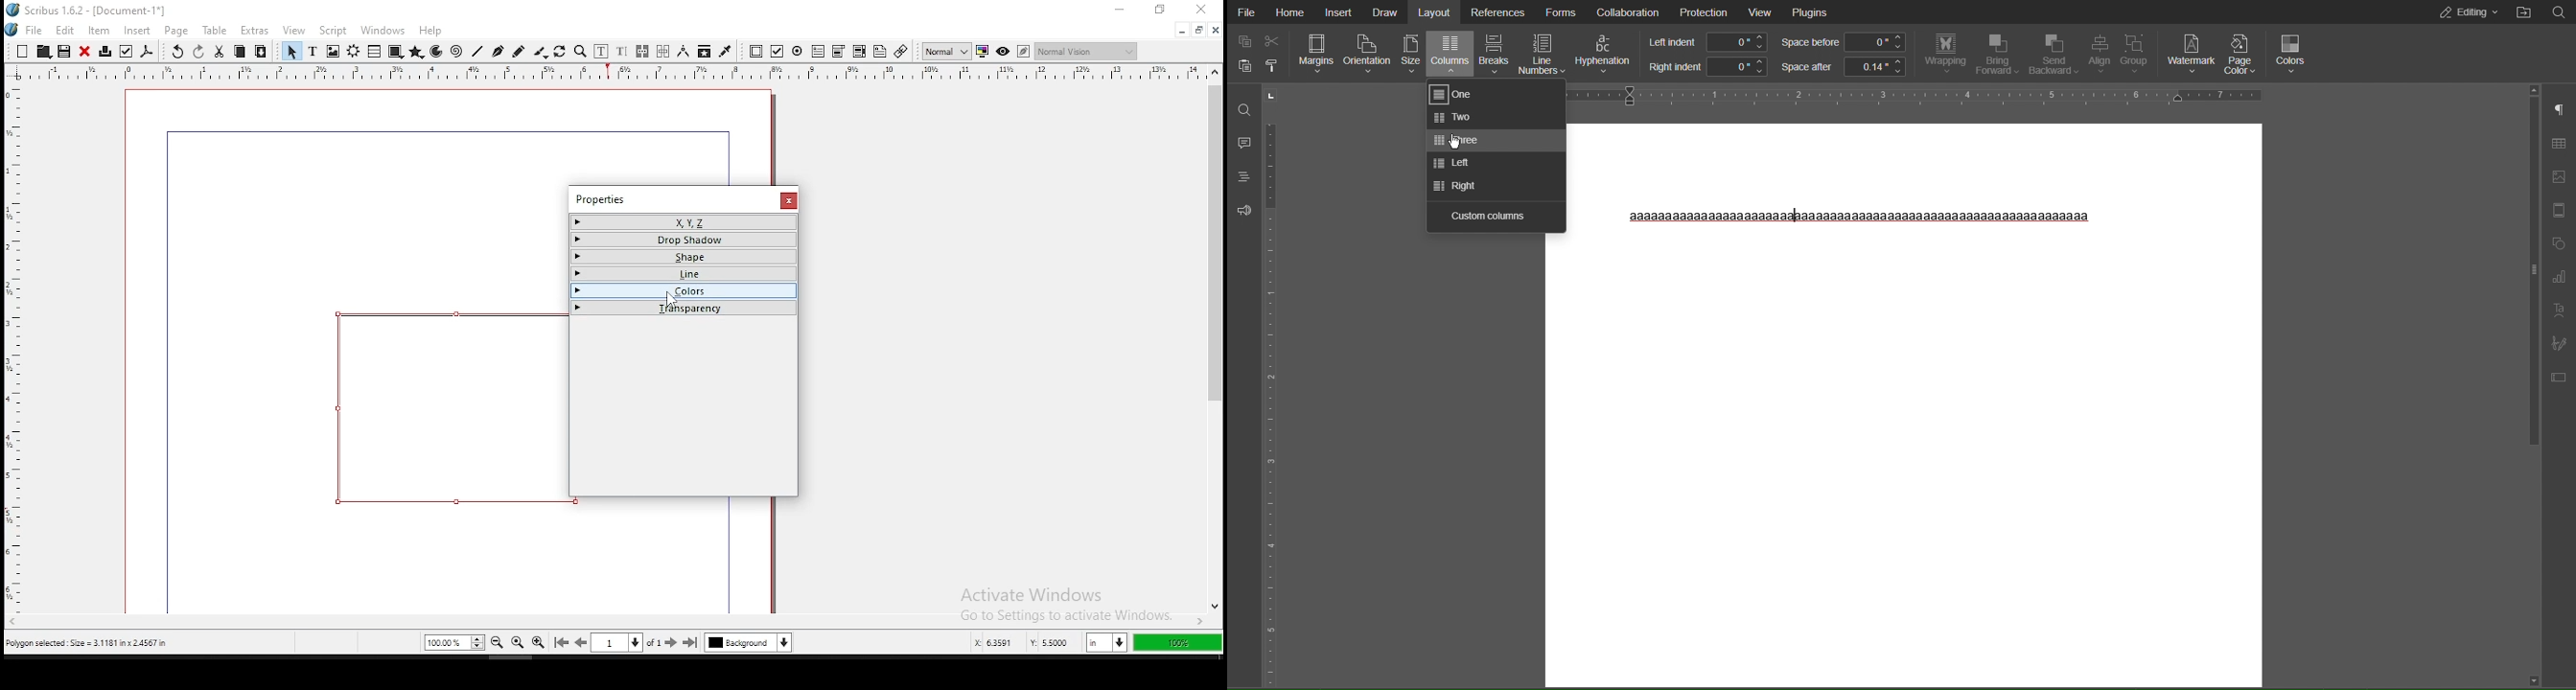 This screenshot has width=2576, height=700. Describe the element at coordinates (685, 222) in the screenshot. I see `x,y,z` at that location.